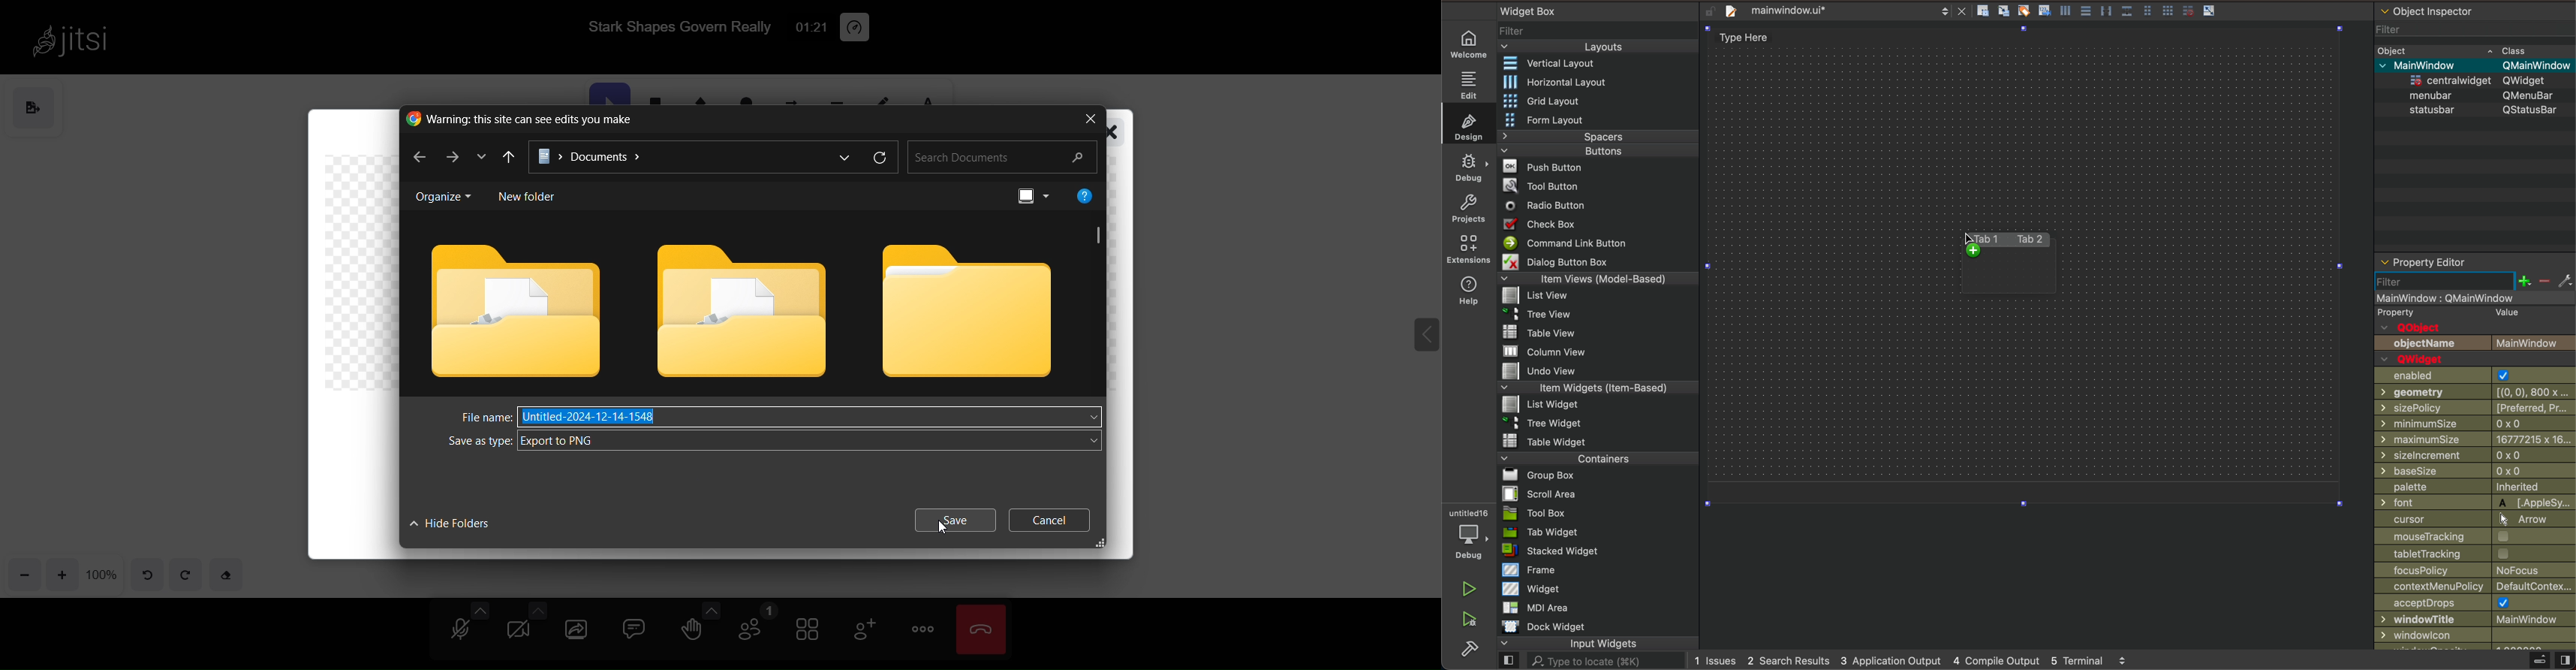 This screenshot has width=2576, height=672. What do you see at coordinates (540, 610) in the screenshot?
I see `more camera option` at bounding box center [540, 610].